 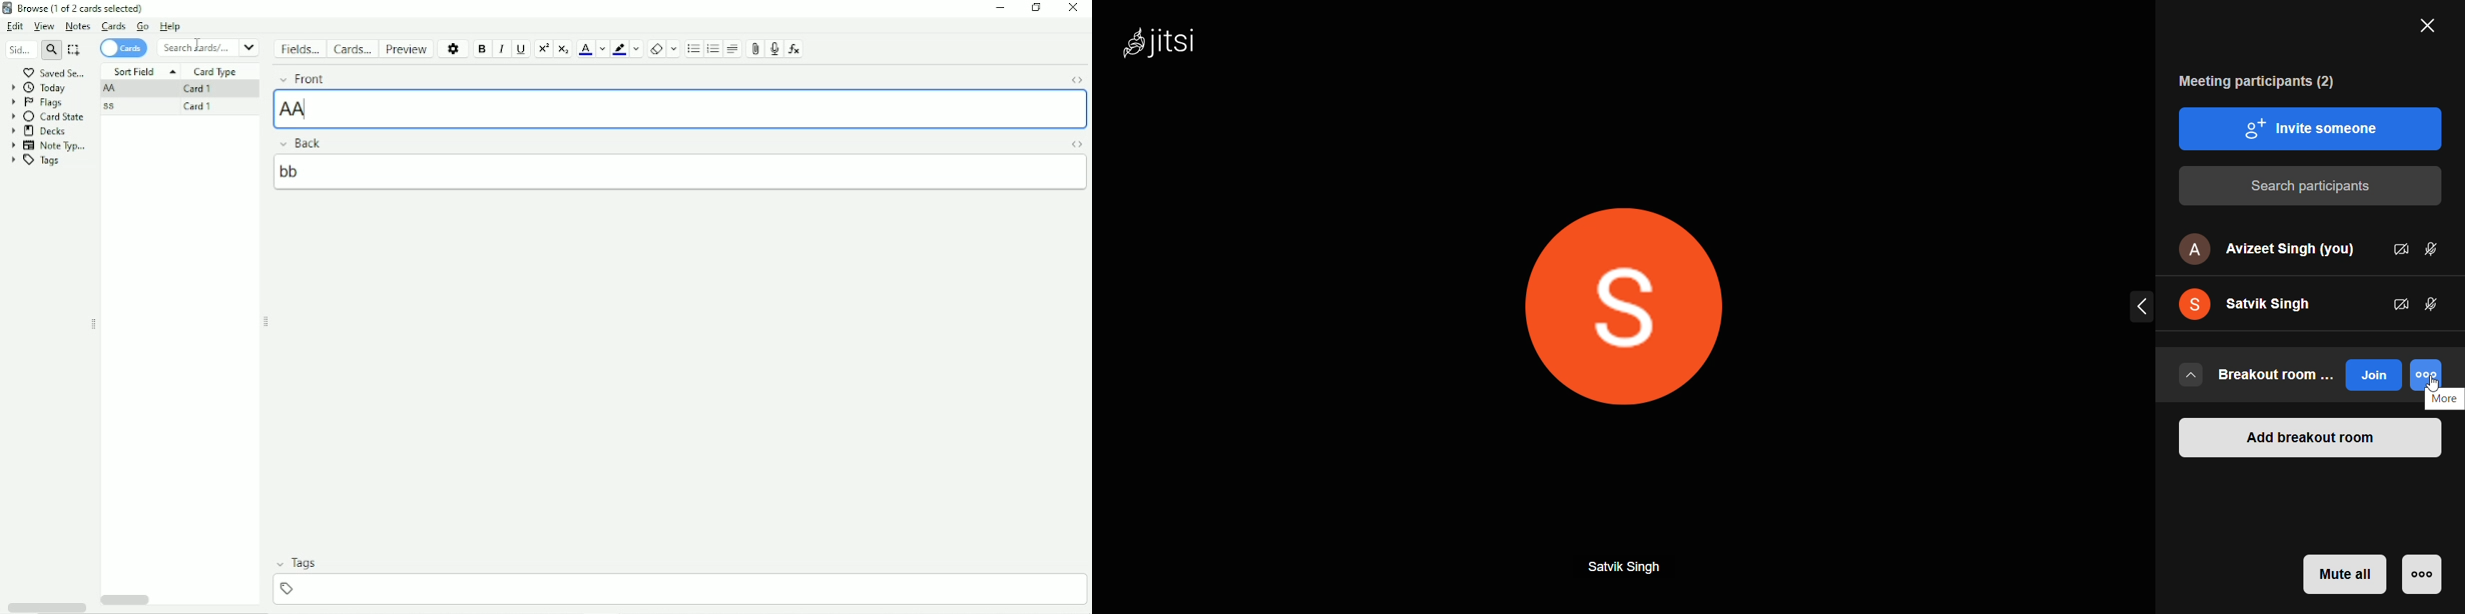 What do you see at coordinates (602, 49) in the screenshot?
I see `Change color` at bounding box center [602, 49].